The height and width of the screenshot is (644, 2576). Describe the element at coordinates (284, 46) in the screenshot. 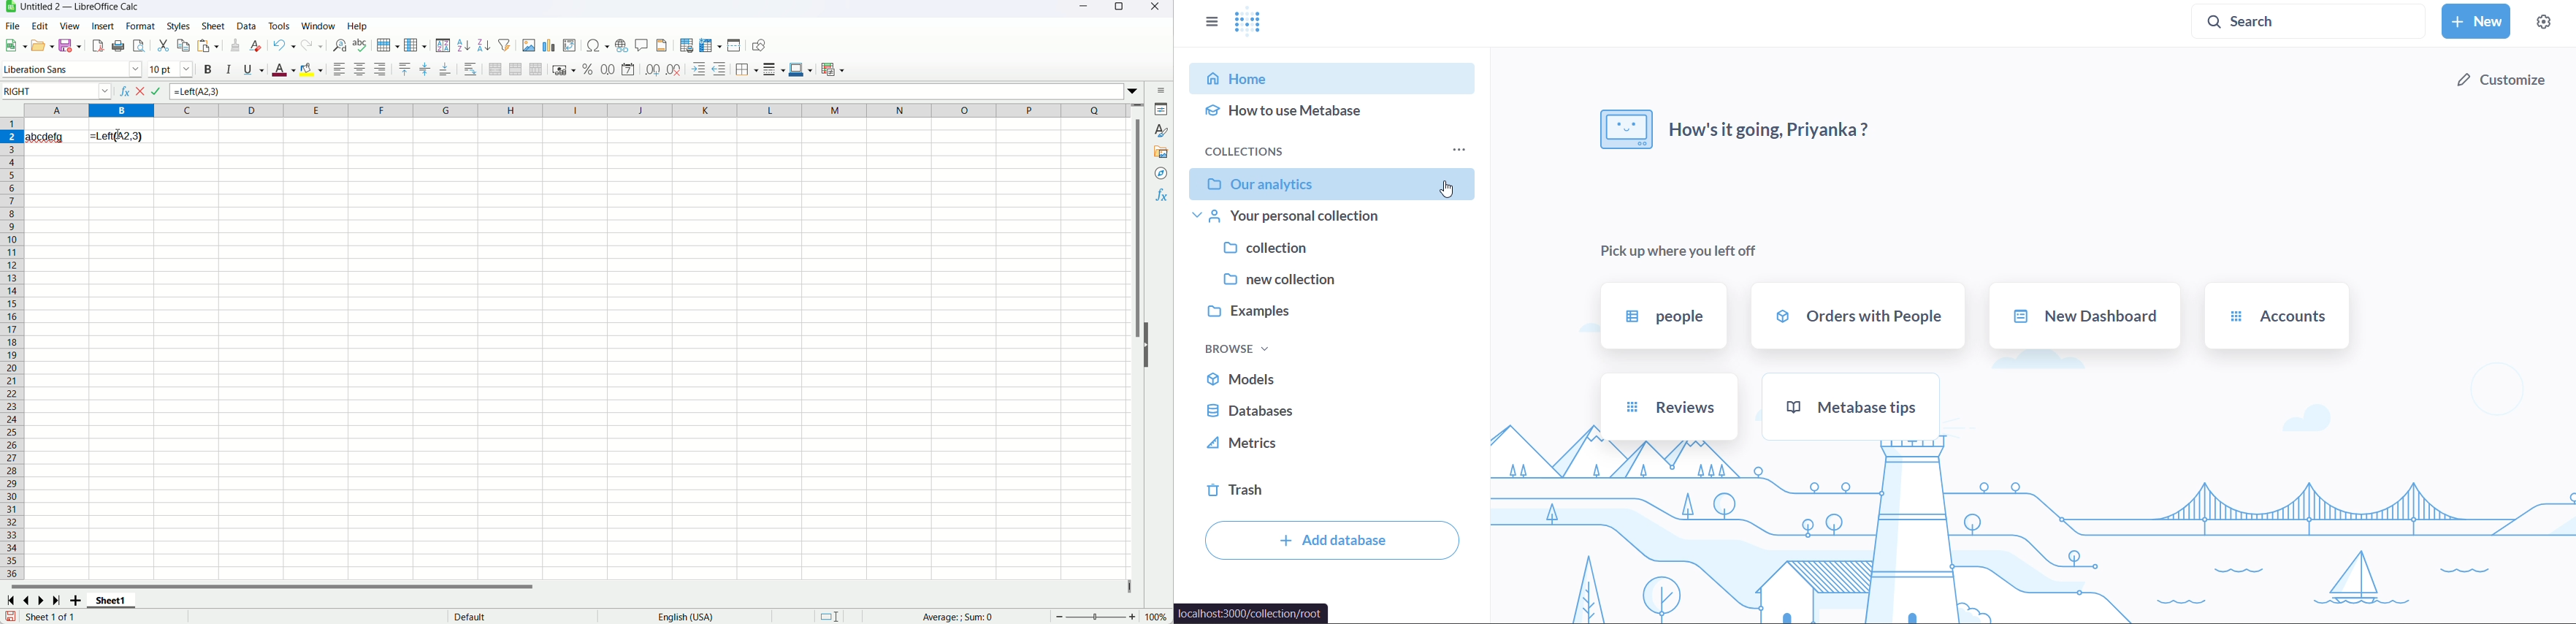

I see `undo` at that location.